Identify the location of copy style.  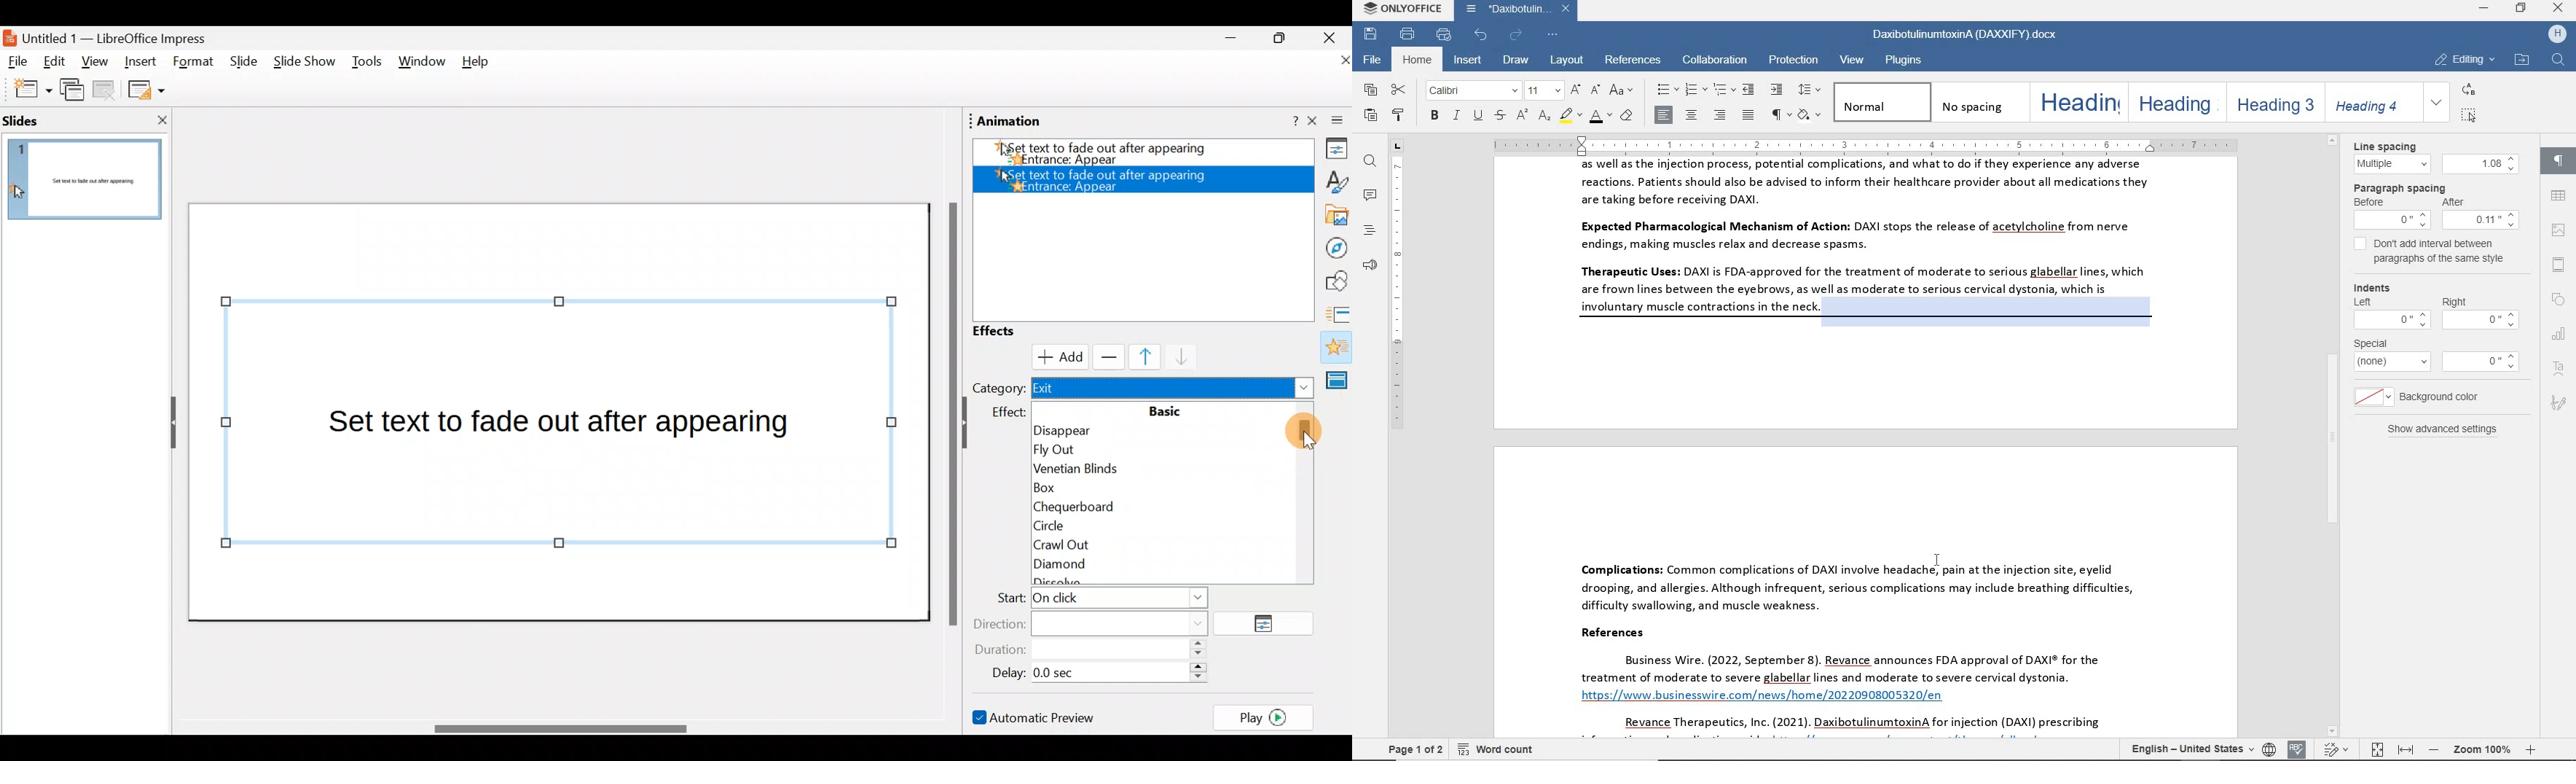
(1400, 117).